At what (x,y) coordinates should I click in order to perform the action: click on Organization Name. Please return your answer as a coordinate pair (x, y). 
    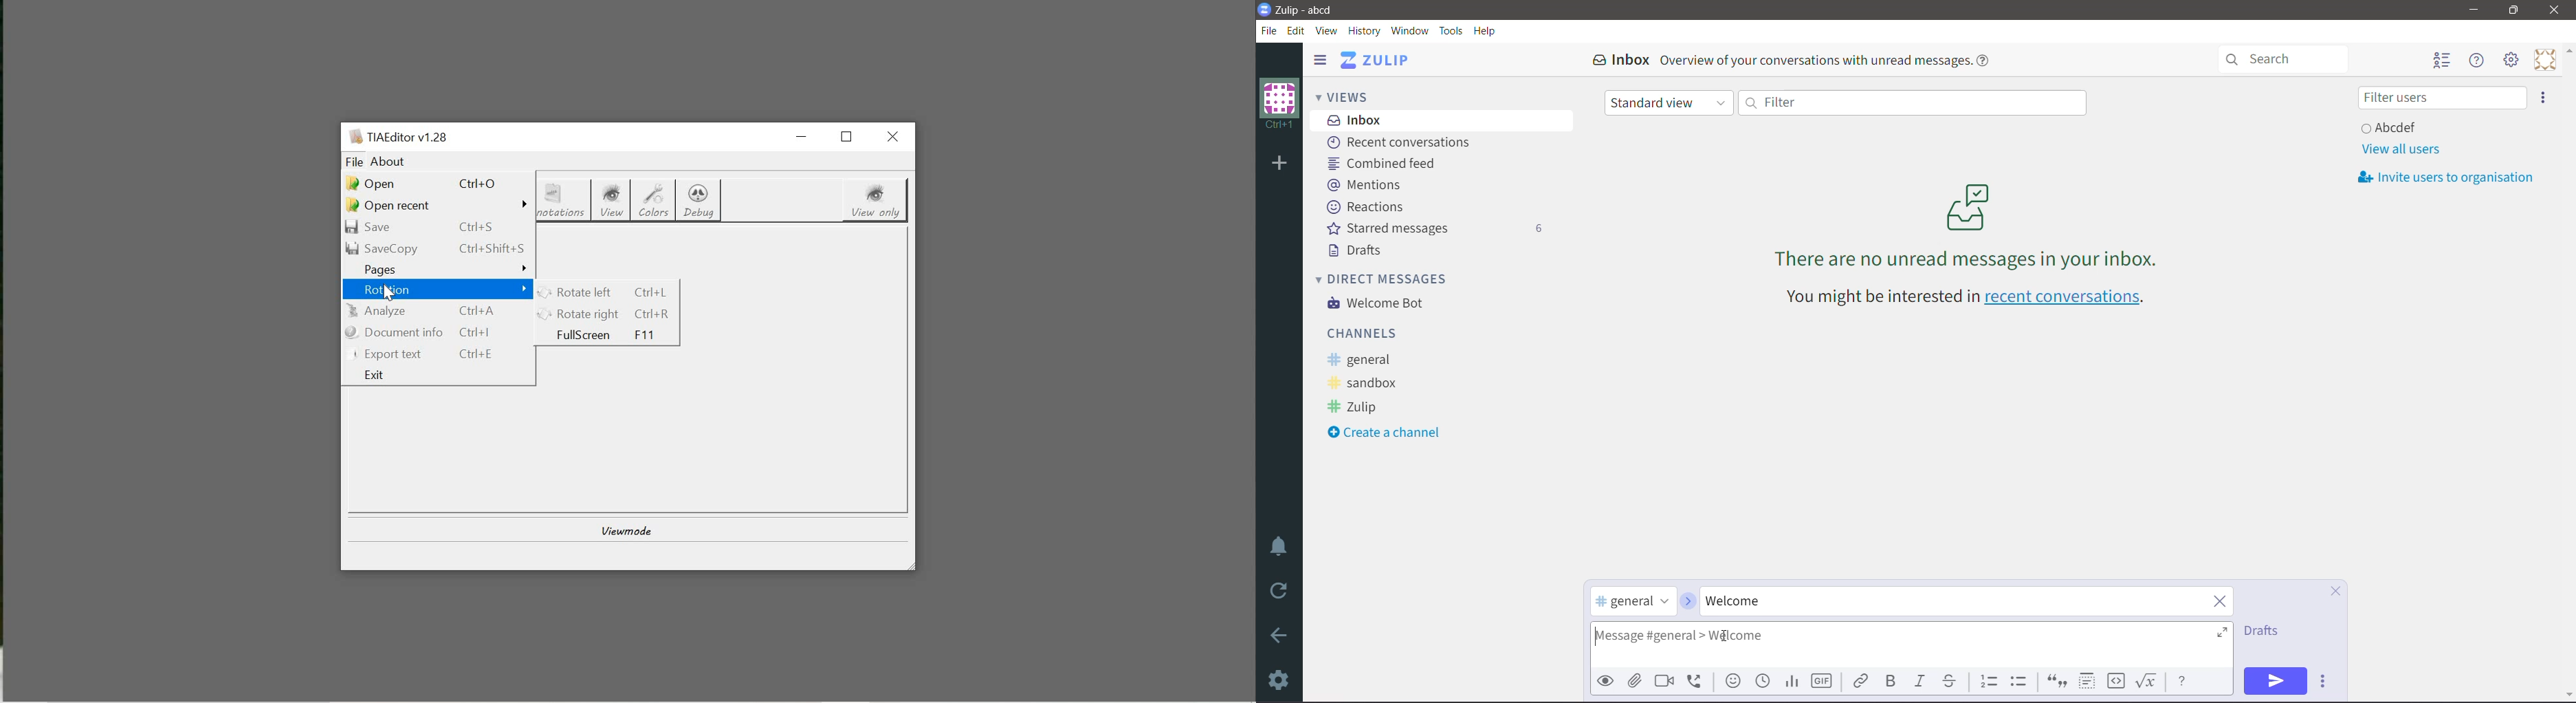
    Looking at the image, I should click on (1279, 104).